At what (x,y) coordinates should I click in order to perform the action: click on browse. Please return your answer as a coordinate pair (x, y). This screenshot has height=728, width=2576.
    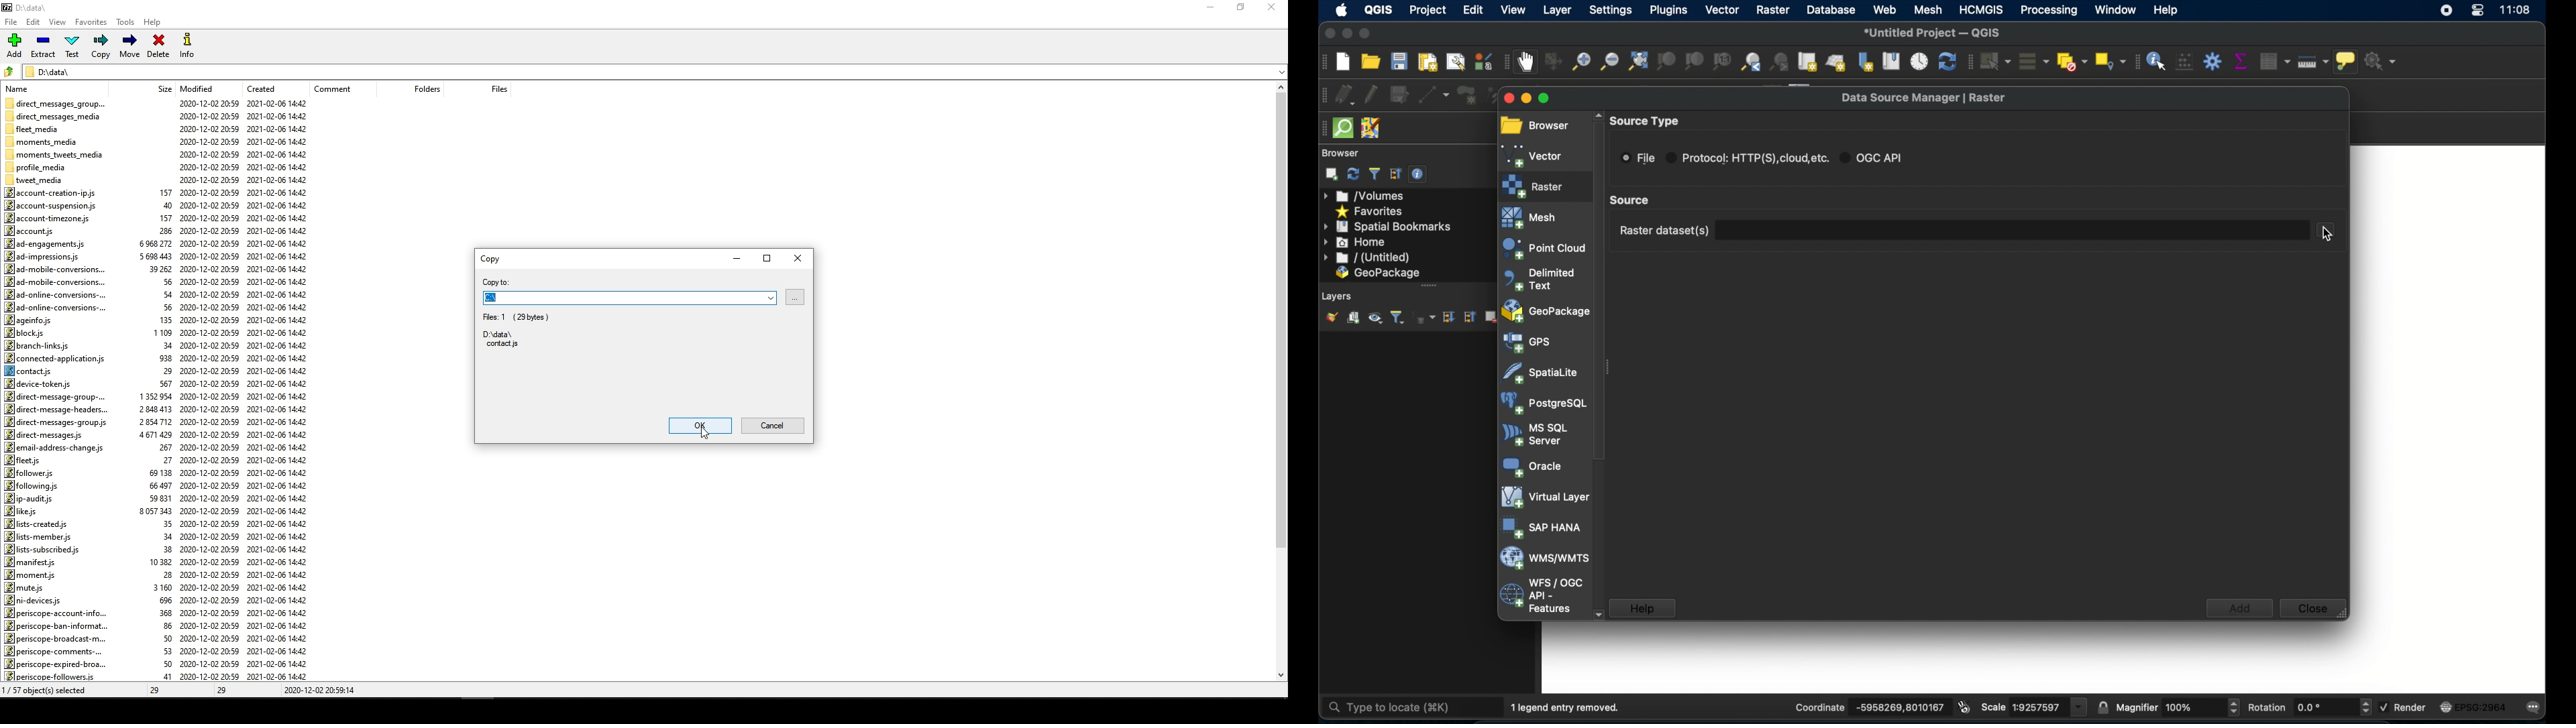
    Looking at the image, I should click on (795, 297).